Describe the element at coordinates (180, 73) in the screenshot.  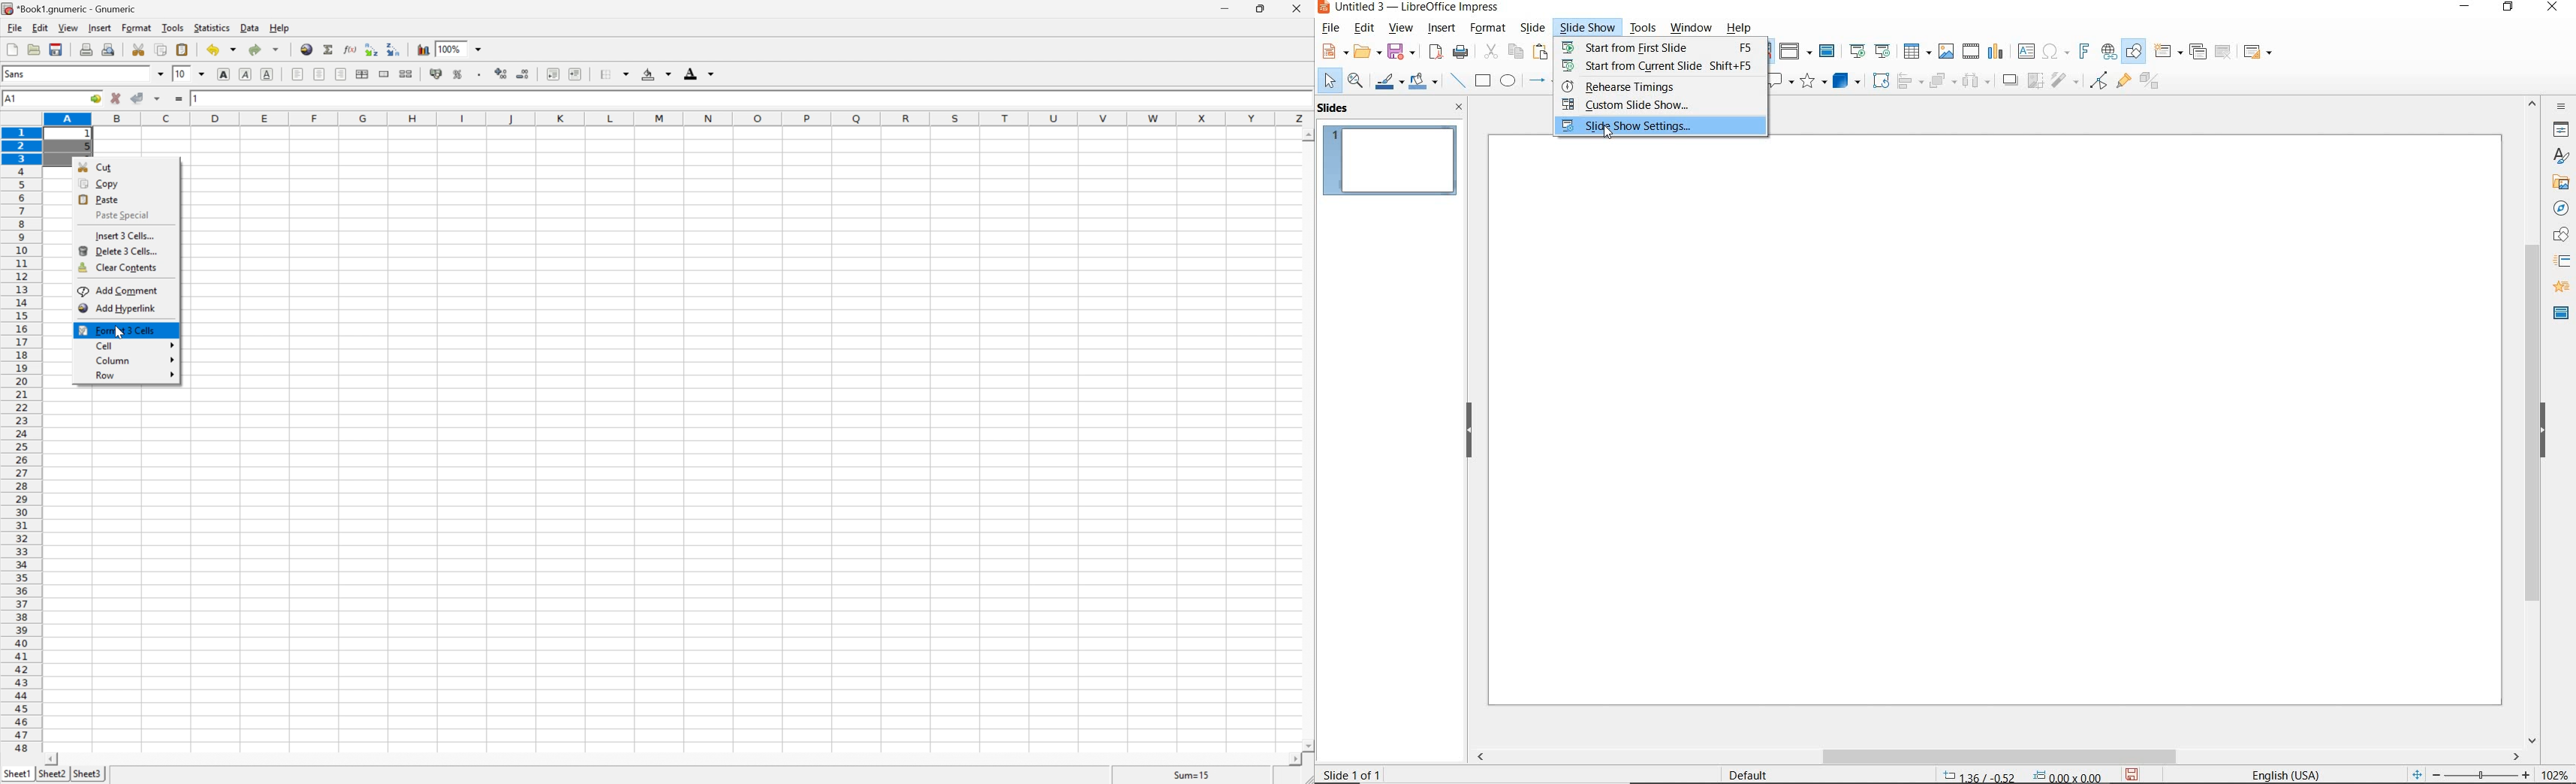
I see `10` at that location.